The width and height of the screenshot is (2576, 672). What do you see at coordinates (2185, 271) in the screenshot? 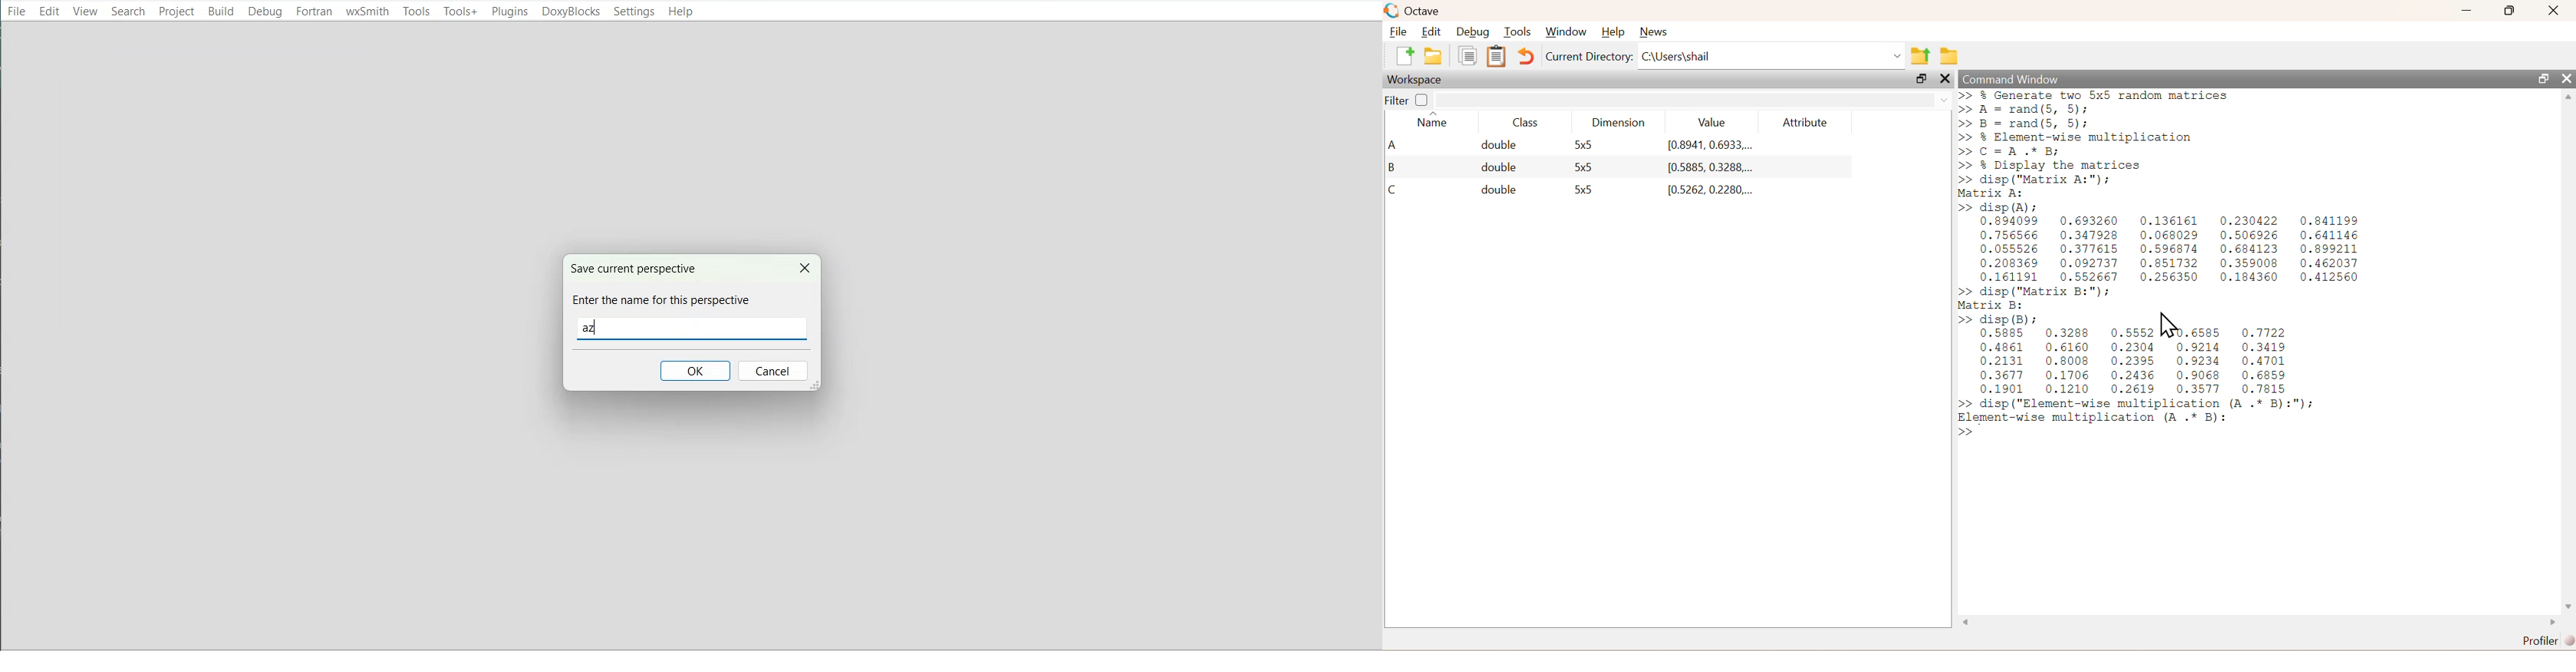
I see `>> % Generate two 5x5 random matrices
>> A = rand(5, 5);
>> B = rand(5, 5);
>> % Element-wise multiplication
>> C=A .*B;
>> % Display the matrices
>> disp ("Matrix A:");
Matrix A:
>> disp (a);
0.894099 0.693260 0.136161 0.230422 0.841199
0.756566 0.347928 0.068029 0.506926 0.641146
0.055526 0.377615 0.596874 0.684123 0.899211
0.208369 0.092737 0.851732 0.359008 0.462037
0.161191 0.552667 0.256350 0.184360 0.412560
>> disp ("Matrix B:");
Matrix B:
>> disp (B); NS
0.5885 0.3288 0.5552 6585 0.7722
0.4861 0.6160 0.2304 0.9214 0.3419
0.2131 0.8008 0.2395 0.9234 0.4701
0.3677 0.1706 0.2436 0.9068 0.6859
0.1901 0.1210 0.2619 0.3577 0.7815
>> disp ("Element-wise multiplication (A .* B):");
Element-wise multiplication (A .* B):
>>` at bounding box center [2185, 271].